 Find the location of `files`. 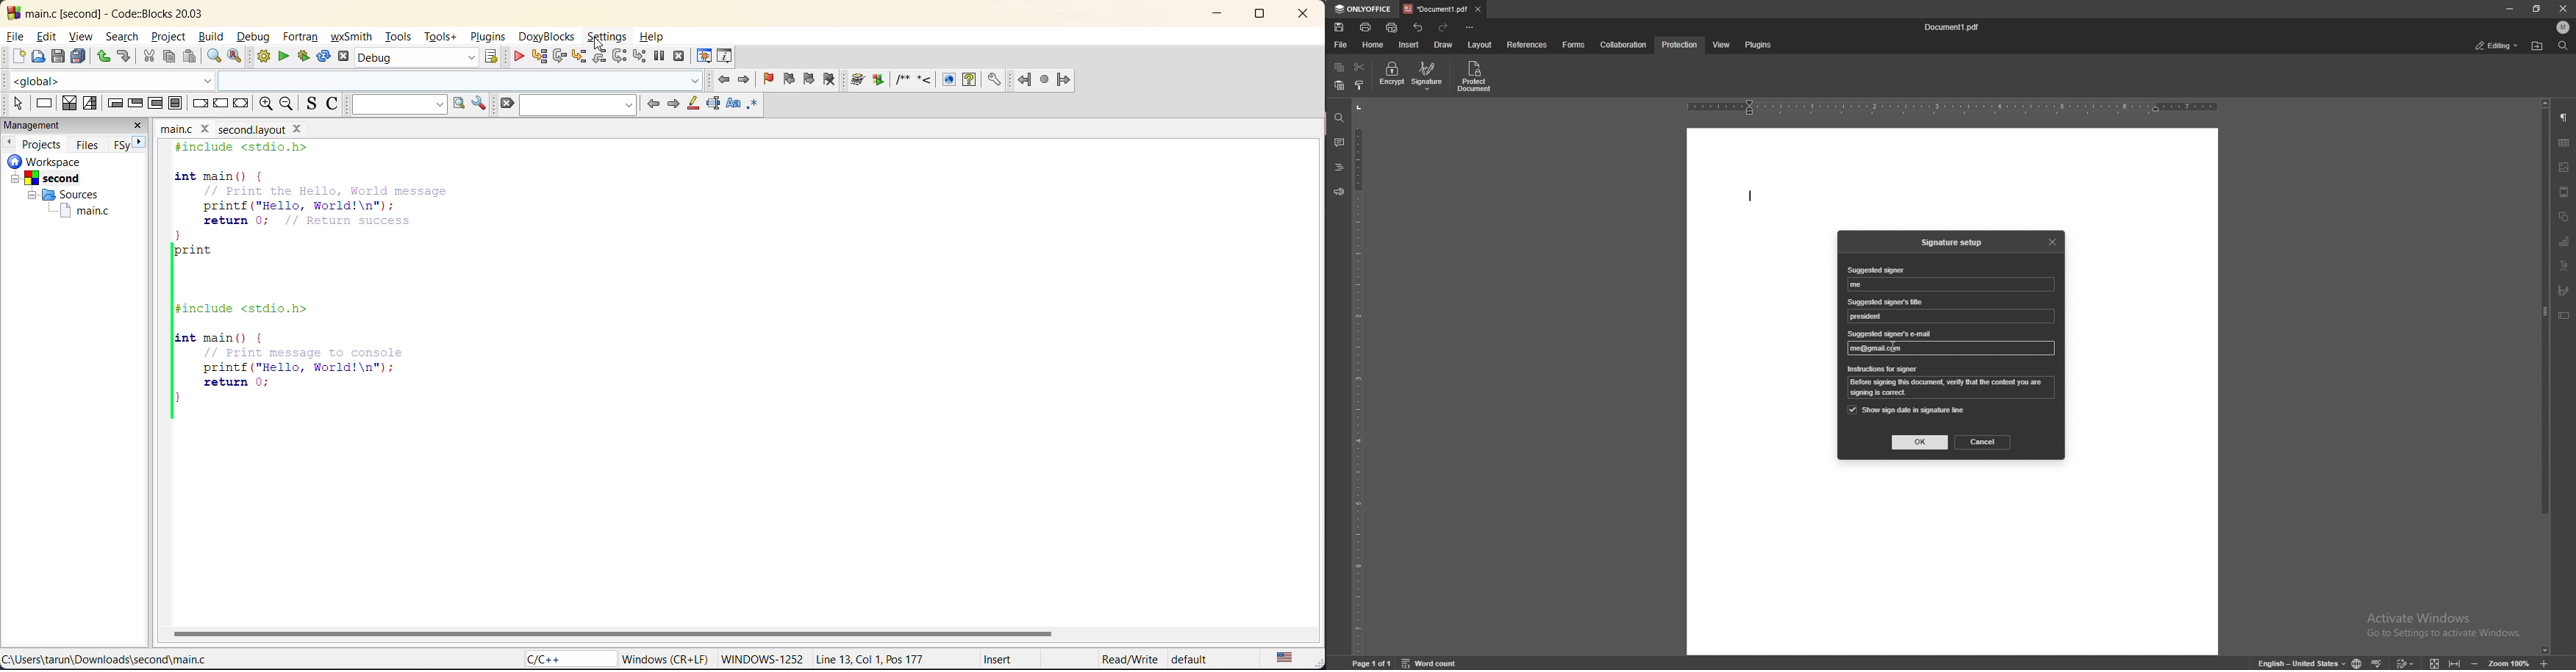

files is located at coordinates (89, 143).